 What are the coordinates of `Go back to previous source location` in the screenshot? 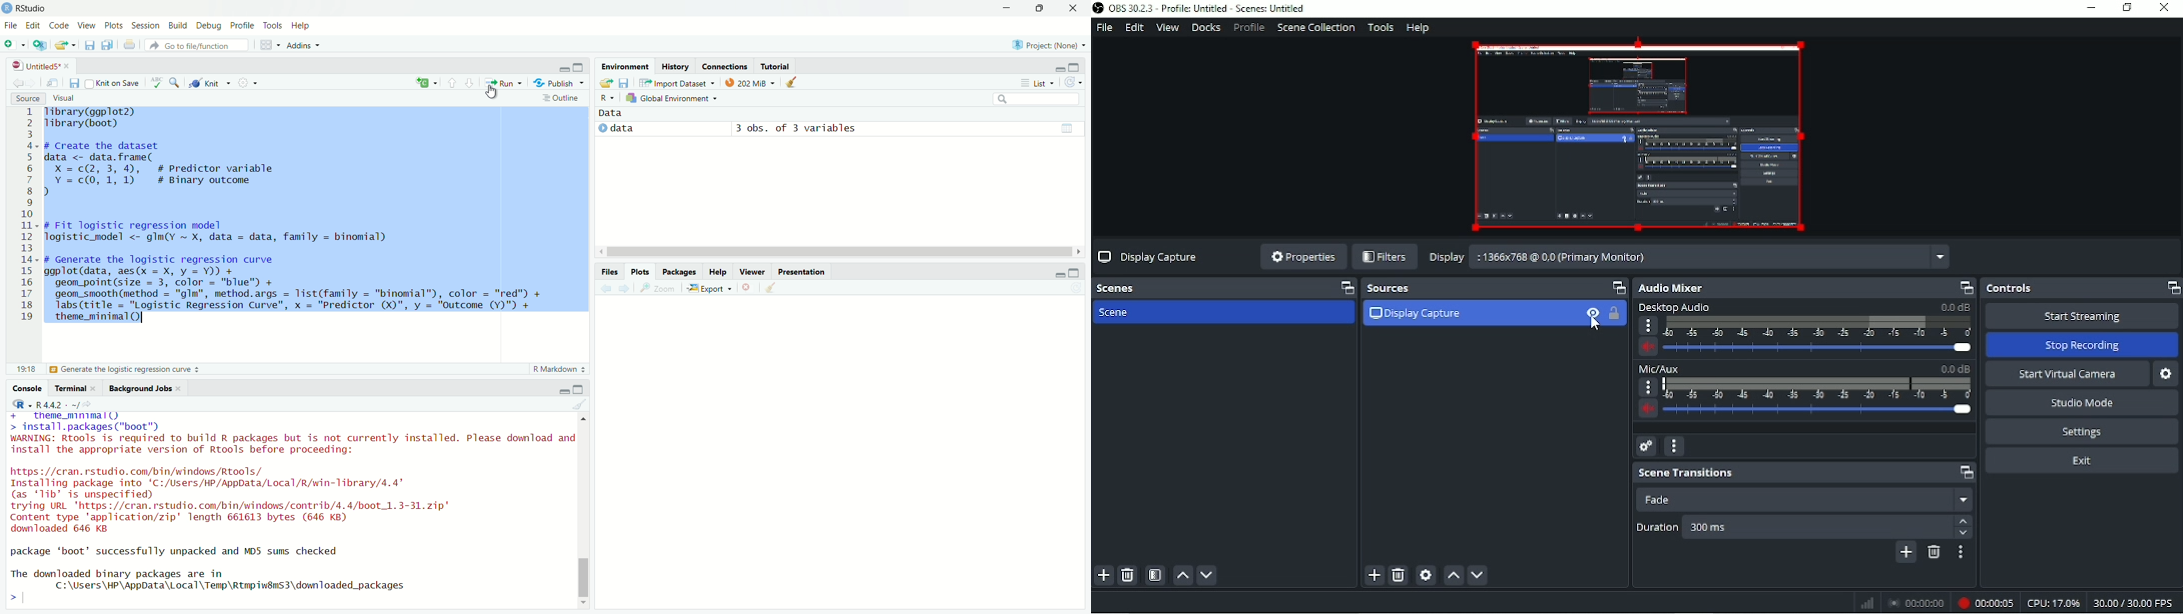 It's located at (18, 83).